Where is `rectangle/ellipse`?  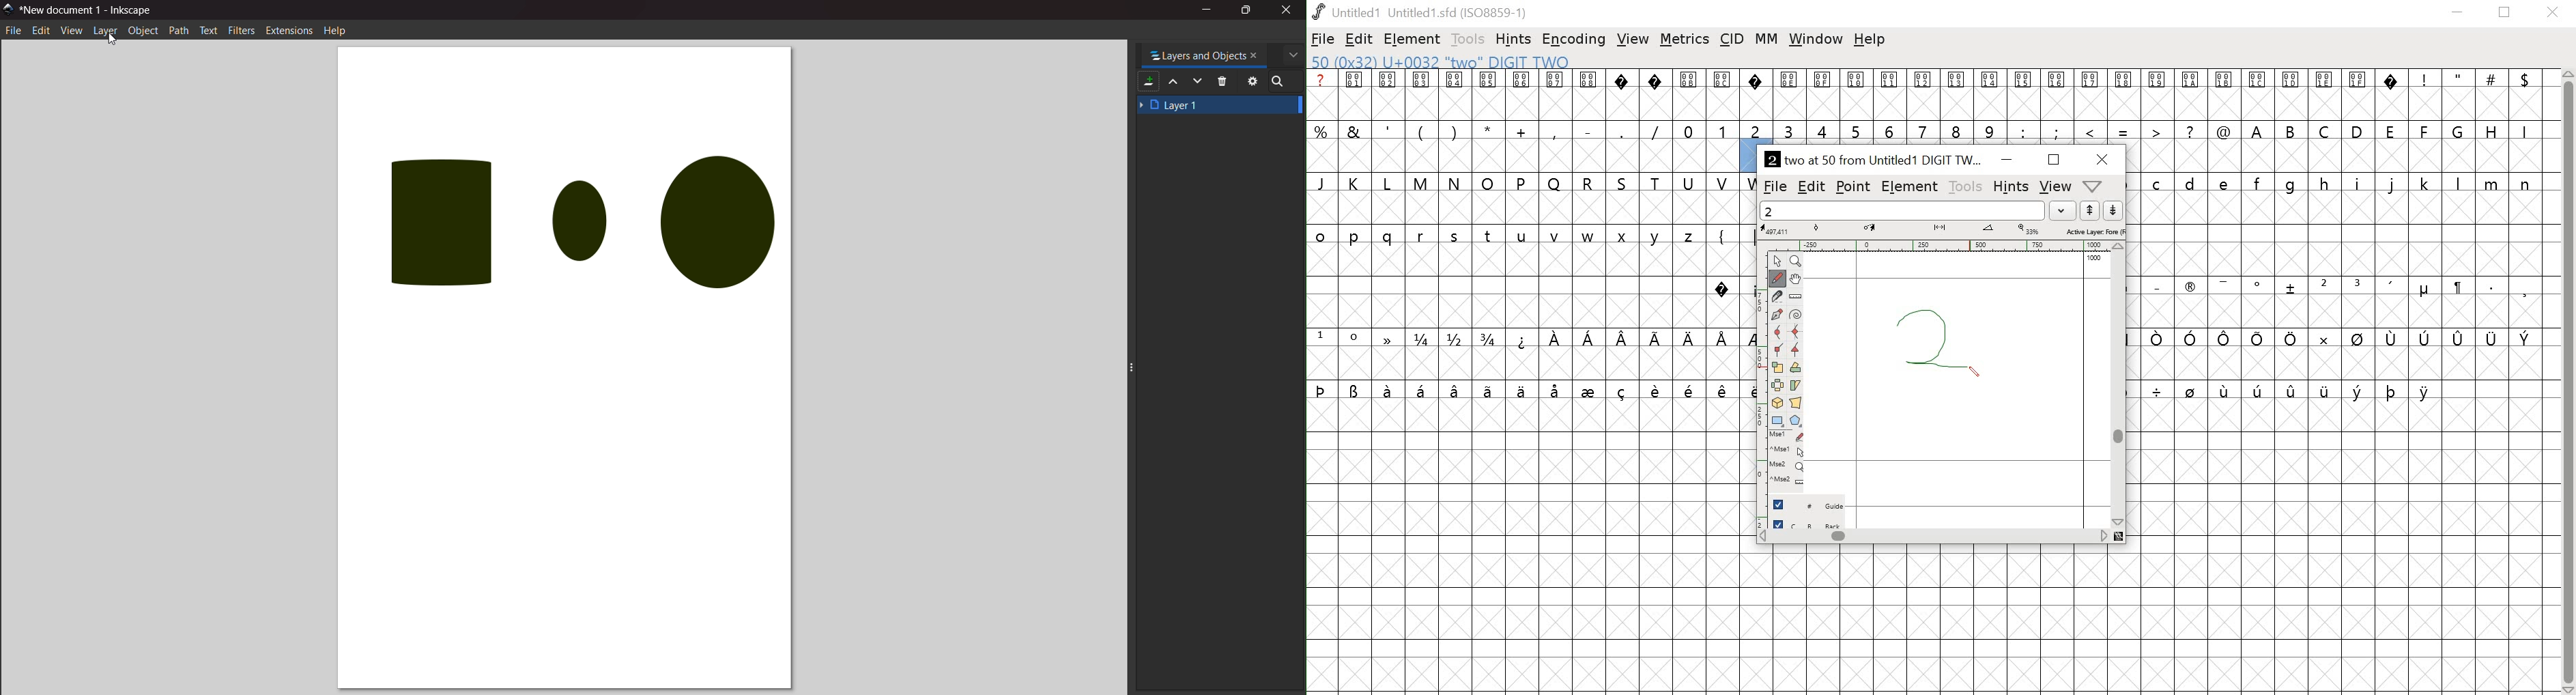 rectangle/ellipse is located at coordinates (1779, 421).